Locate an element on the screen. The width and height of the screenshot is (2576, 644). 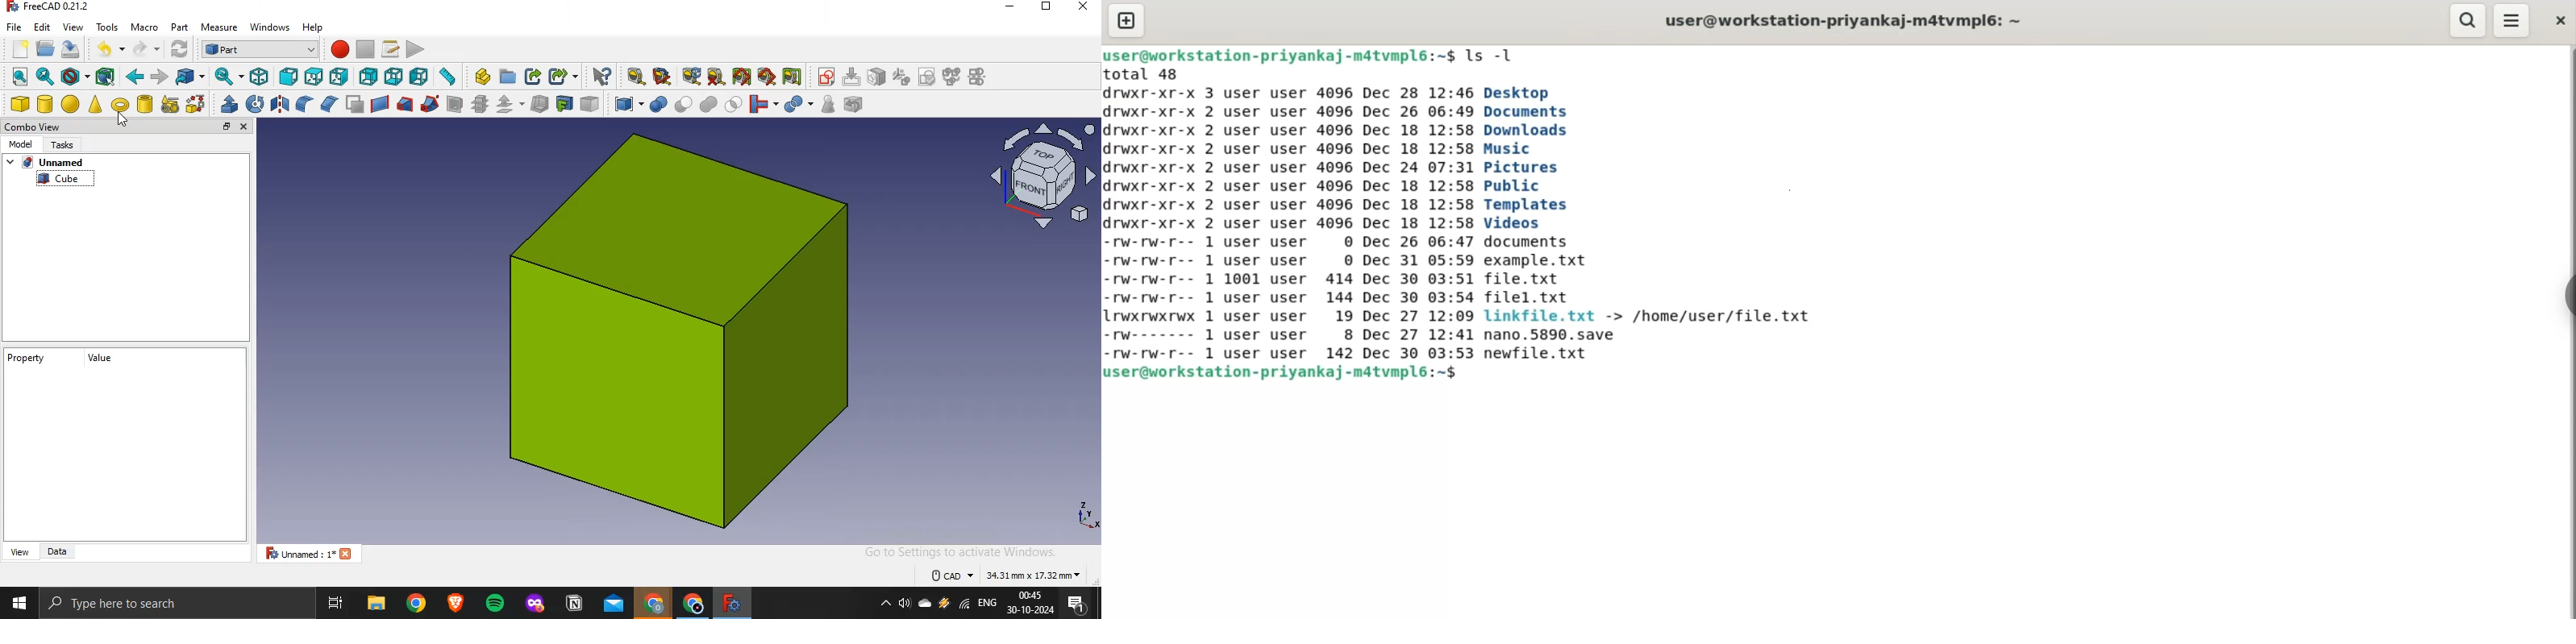
create ruled surface is located at coordinates (380, 104).